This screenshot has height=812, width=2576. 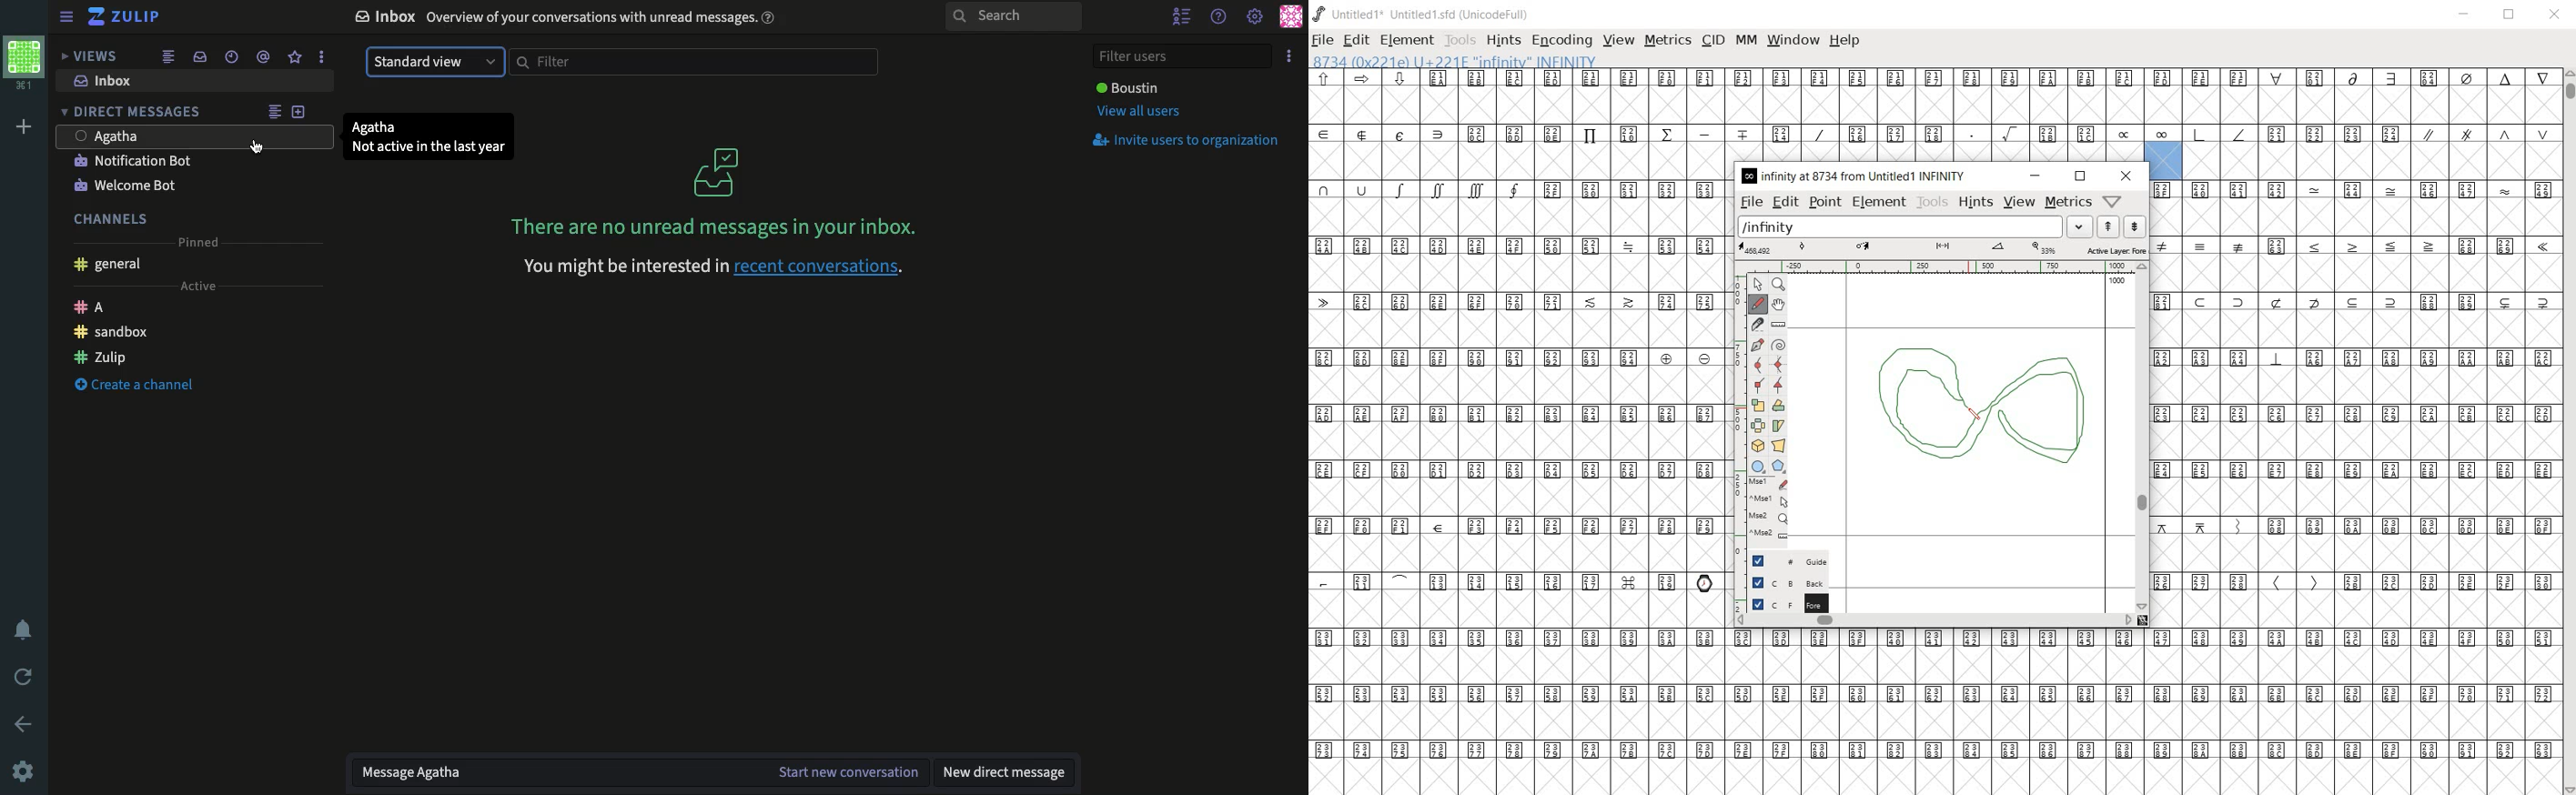 What do you see at coordinates (294, 58) in the screenshot?
I see `Favorites` at bounding box center [294, 58].